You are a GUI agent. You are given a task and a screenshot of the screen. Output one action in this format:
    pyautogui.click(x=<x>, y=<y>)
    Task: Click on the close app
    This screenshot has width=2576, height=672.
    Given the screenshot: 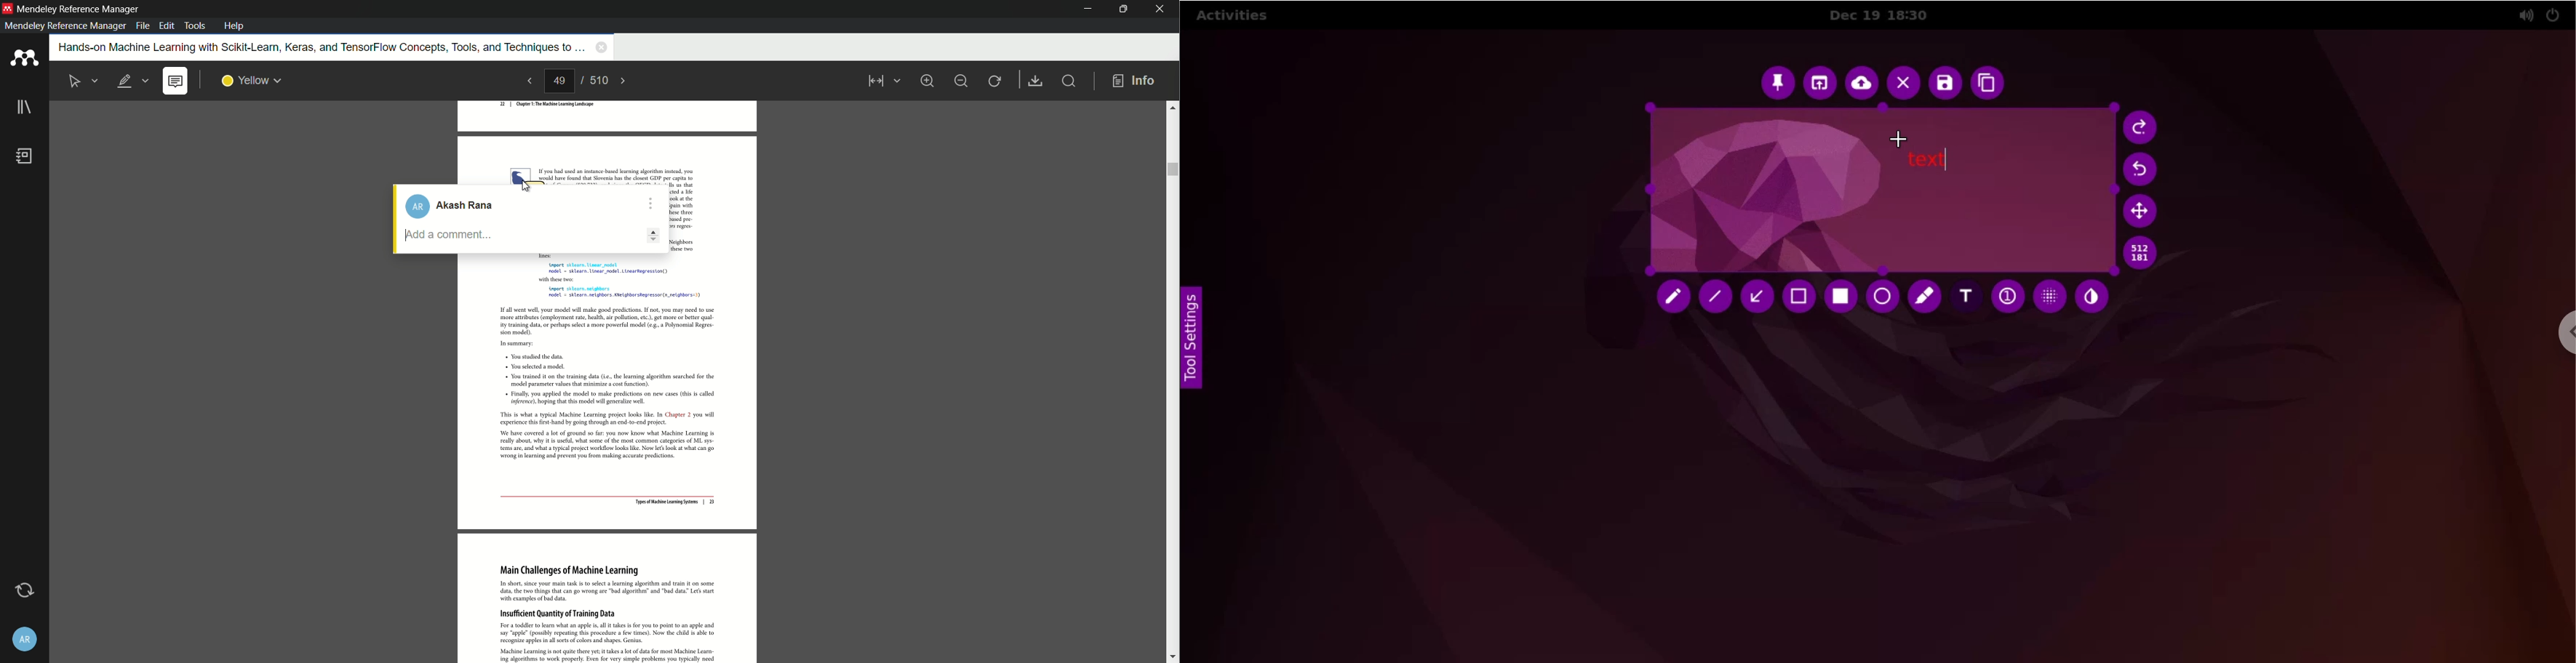 What is the action you would take?
    pyautogui.click(x=1160, y=9)
    